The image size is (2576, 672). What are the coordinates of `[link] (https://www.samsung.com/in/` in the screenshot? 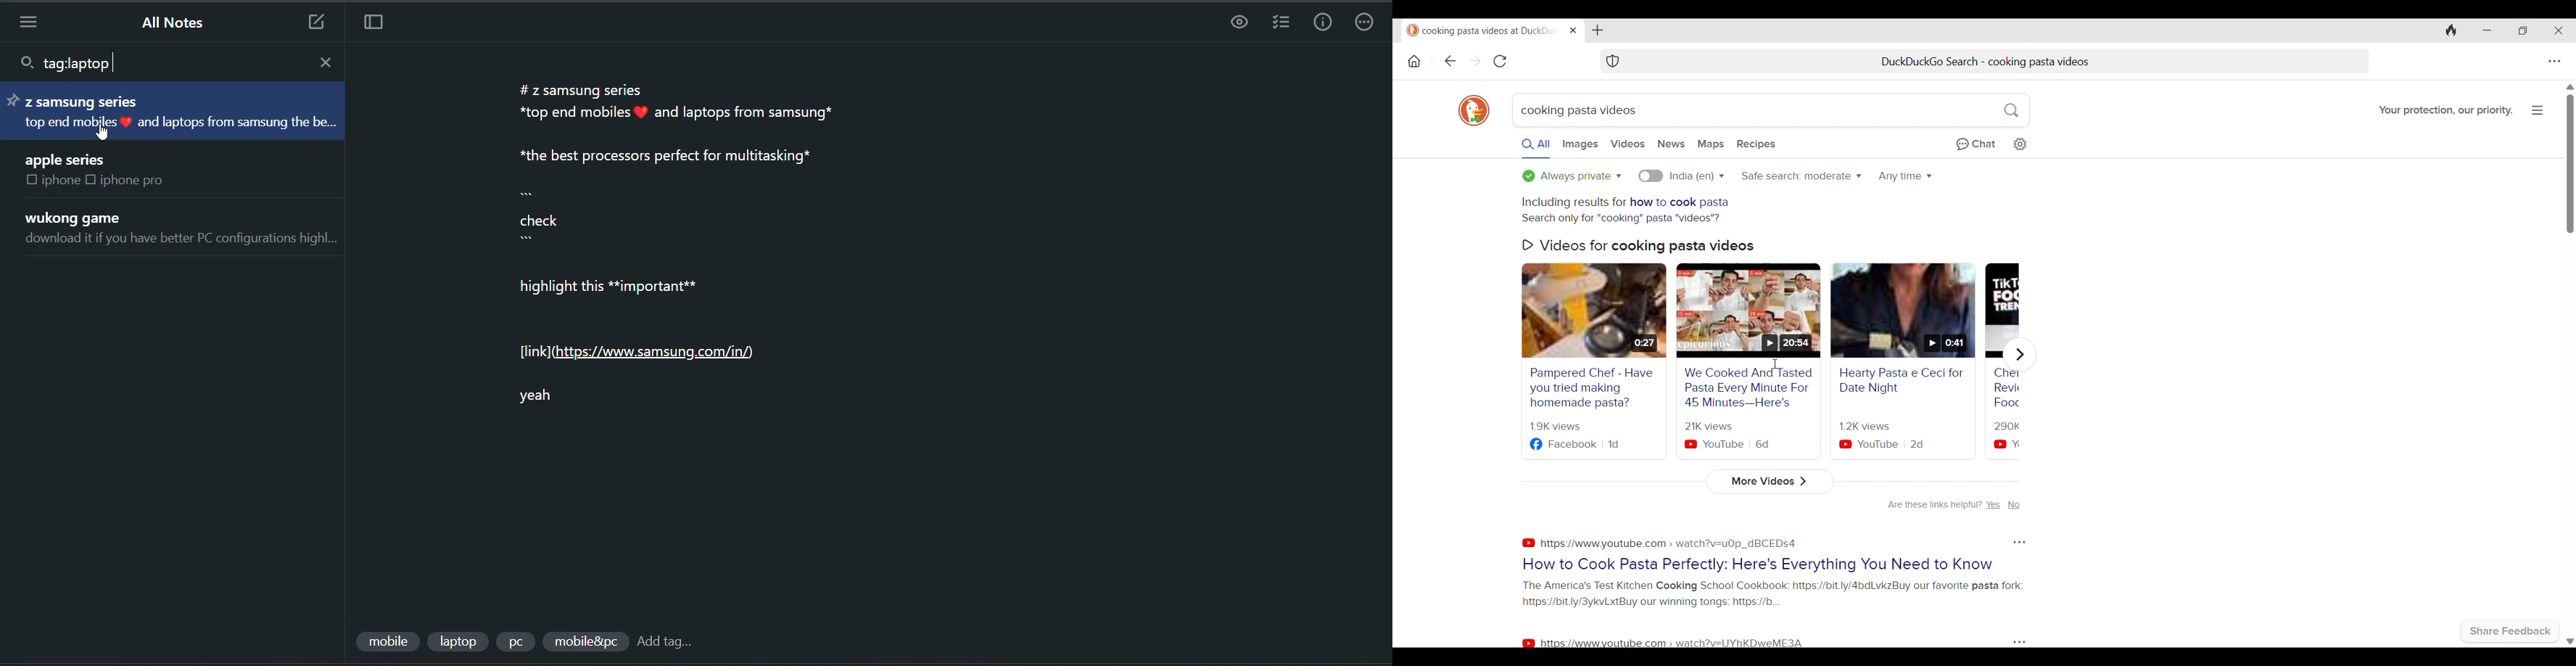 It's located at (654, 348).